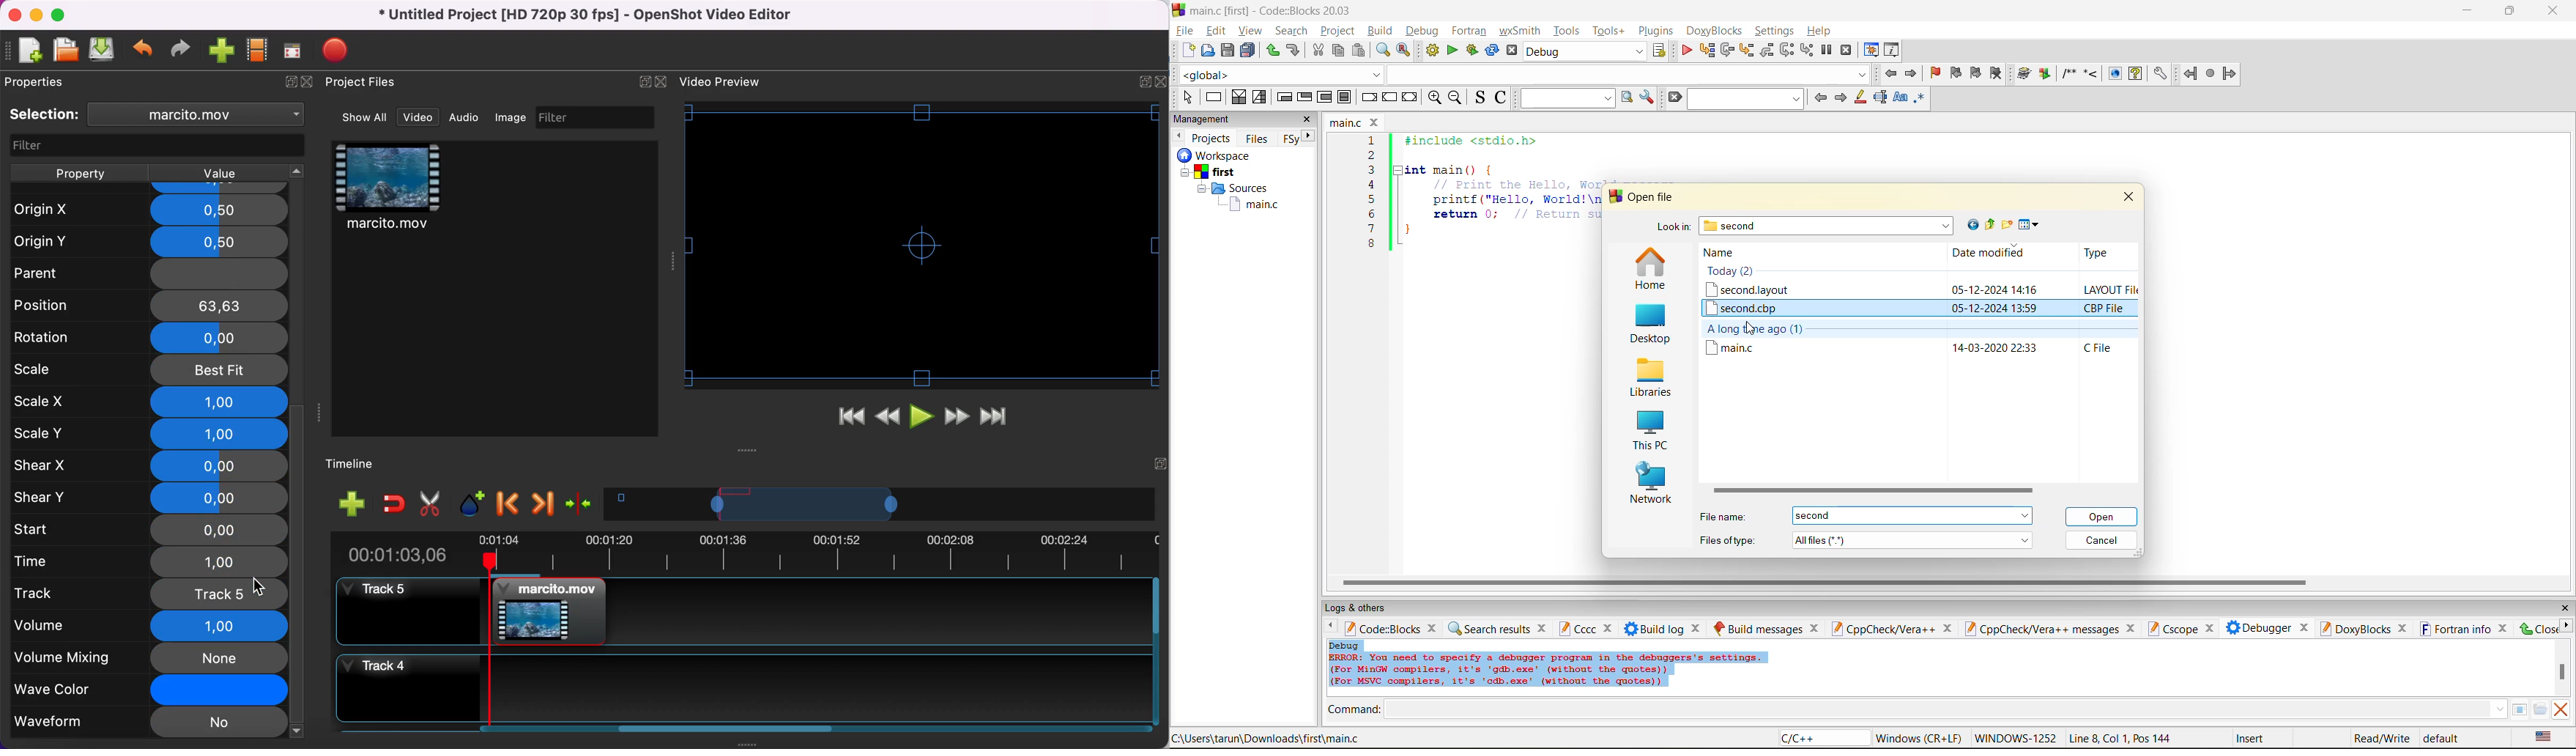 Image resolution: width=2576 pixels, height=756 pixels. What do you see at coordinates (2540, 710) in the screenshot?
I see `open/browse` at bounding box center [2540, 710].